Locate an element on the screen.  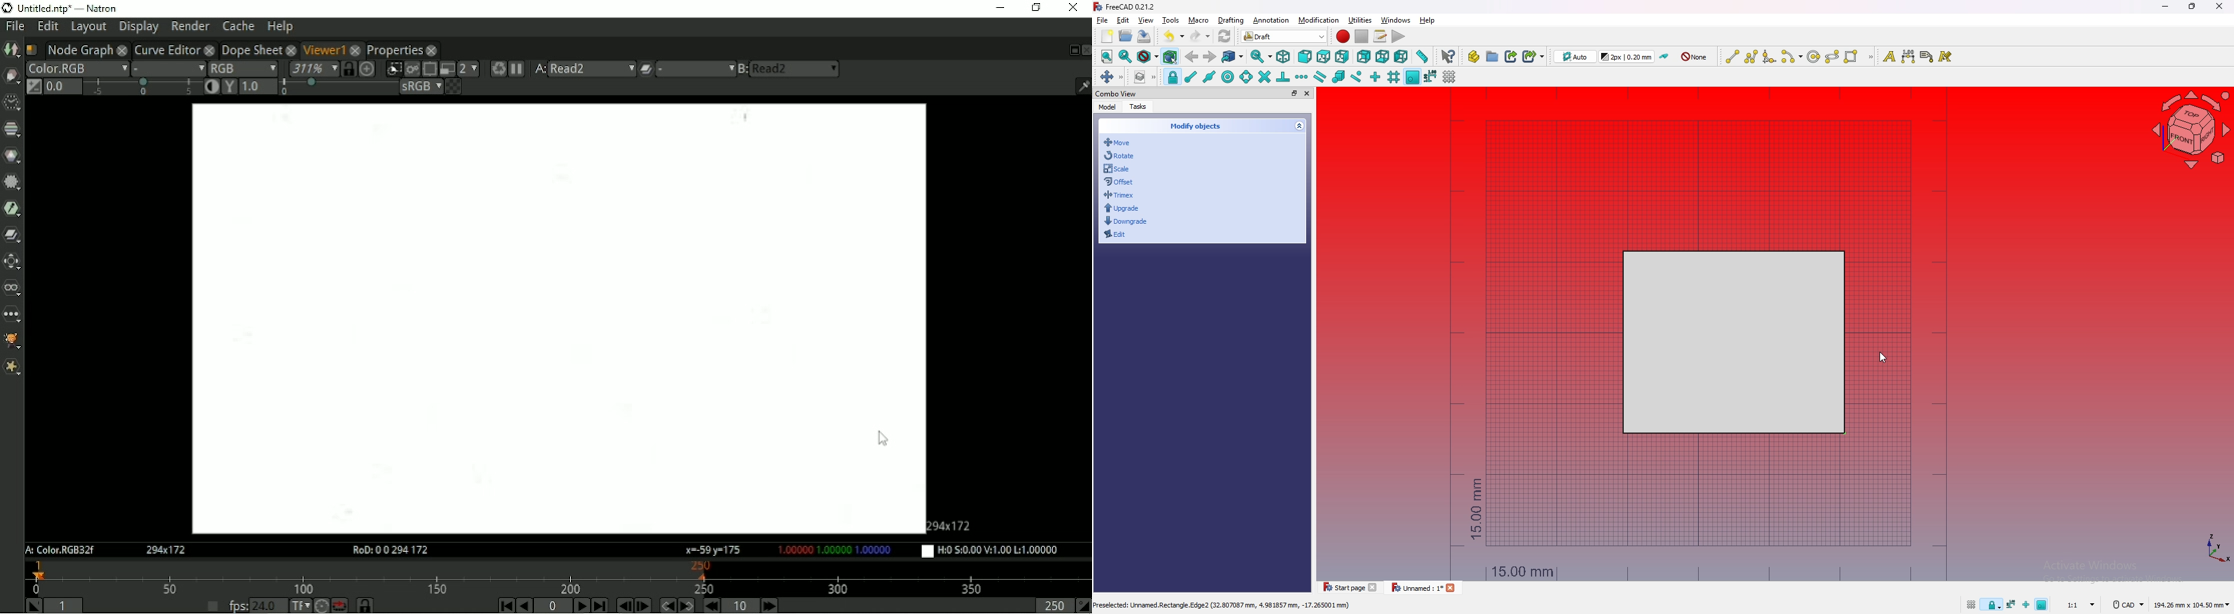
snap lock is located at coordinates (1992, 605).